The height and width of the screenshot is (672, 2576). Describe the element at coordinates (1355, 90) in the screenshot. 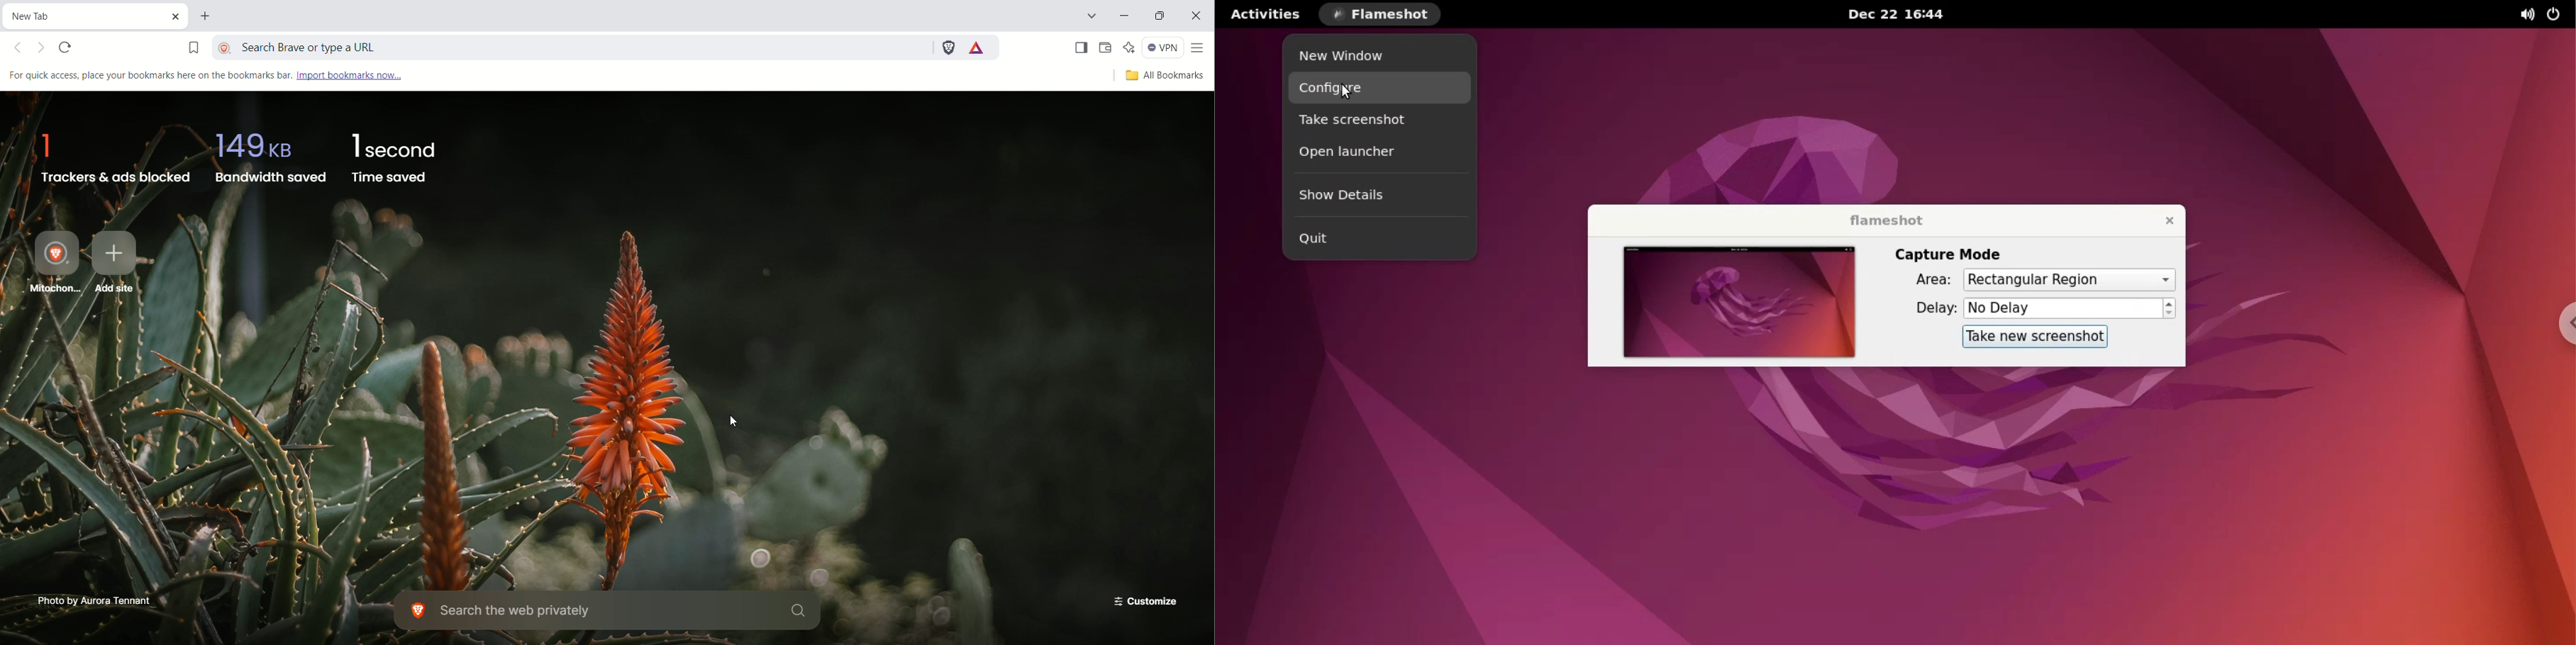

I see `cursor` at that location.